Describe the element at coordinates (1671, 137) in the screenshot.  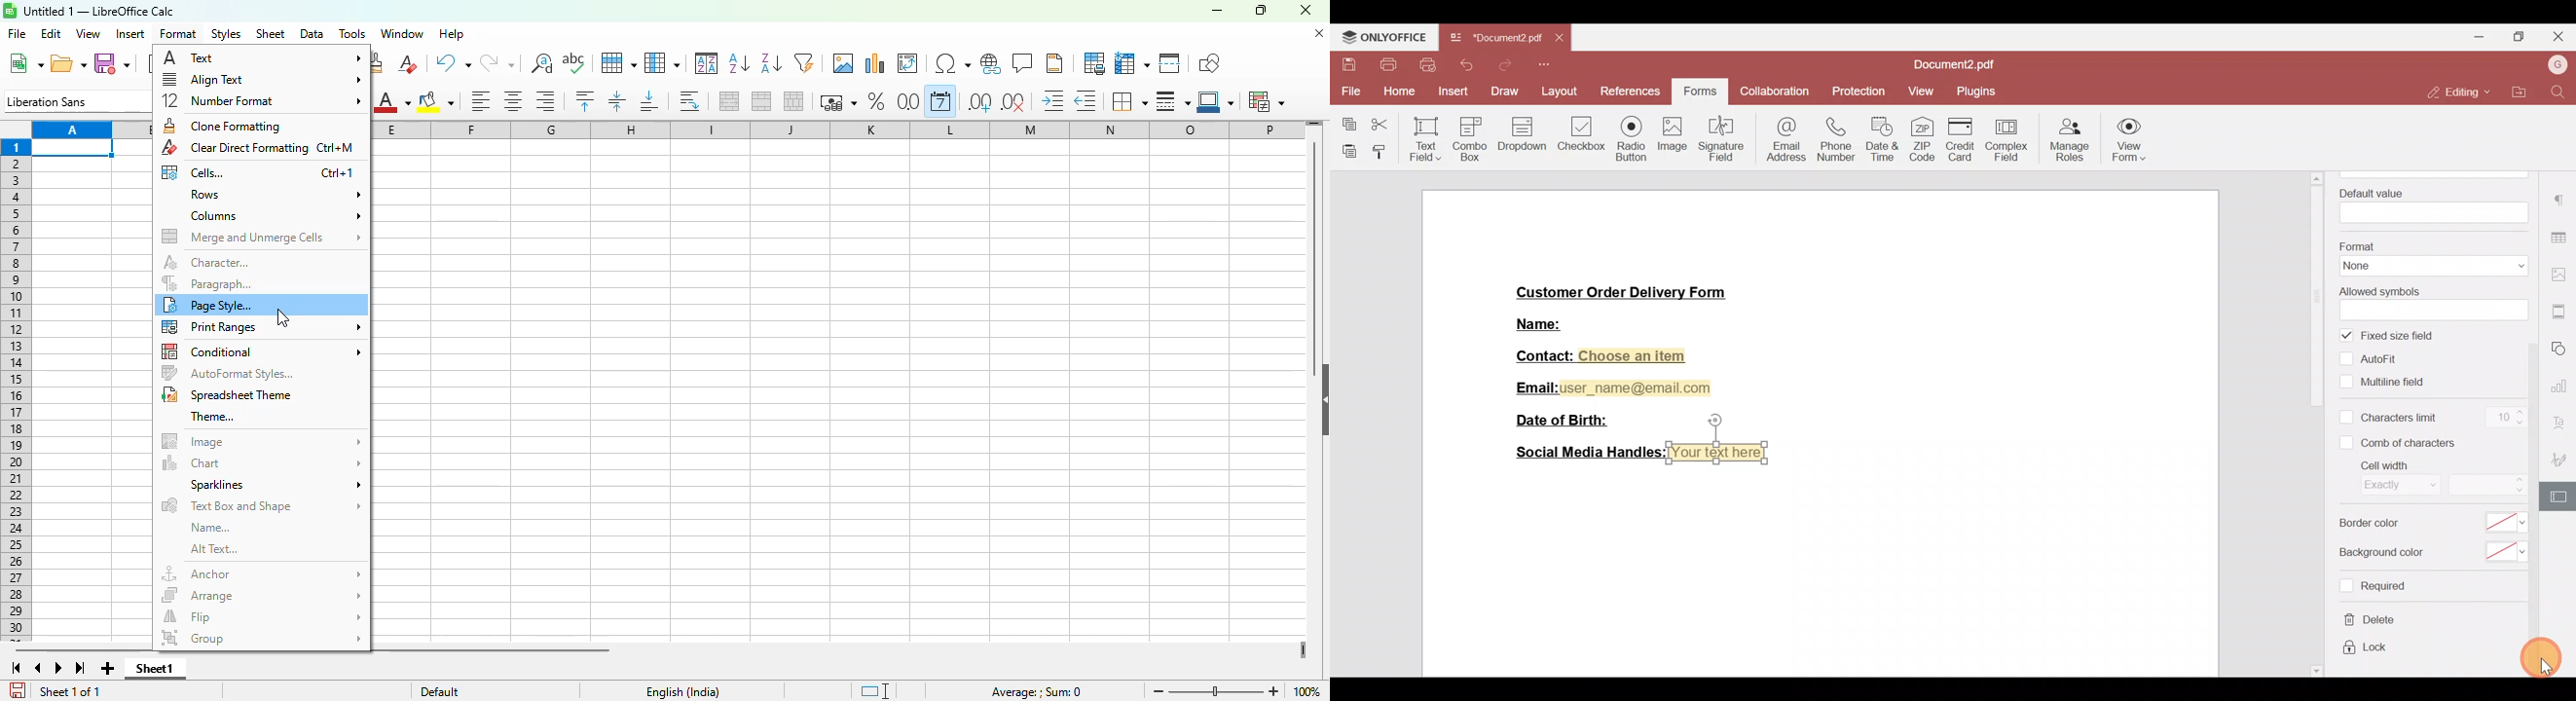
I see `Image` at that location.